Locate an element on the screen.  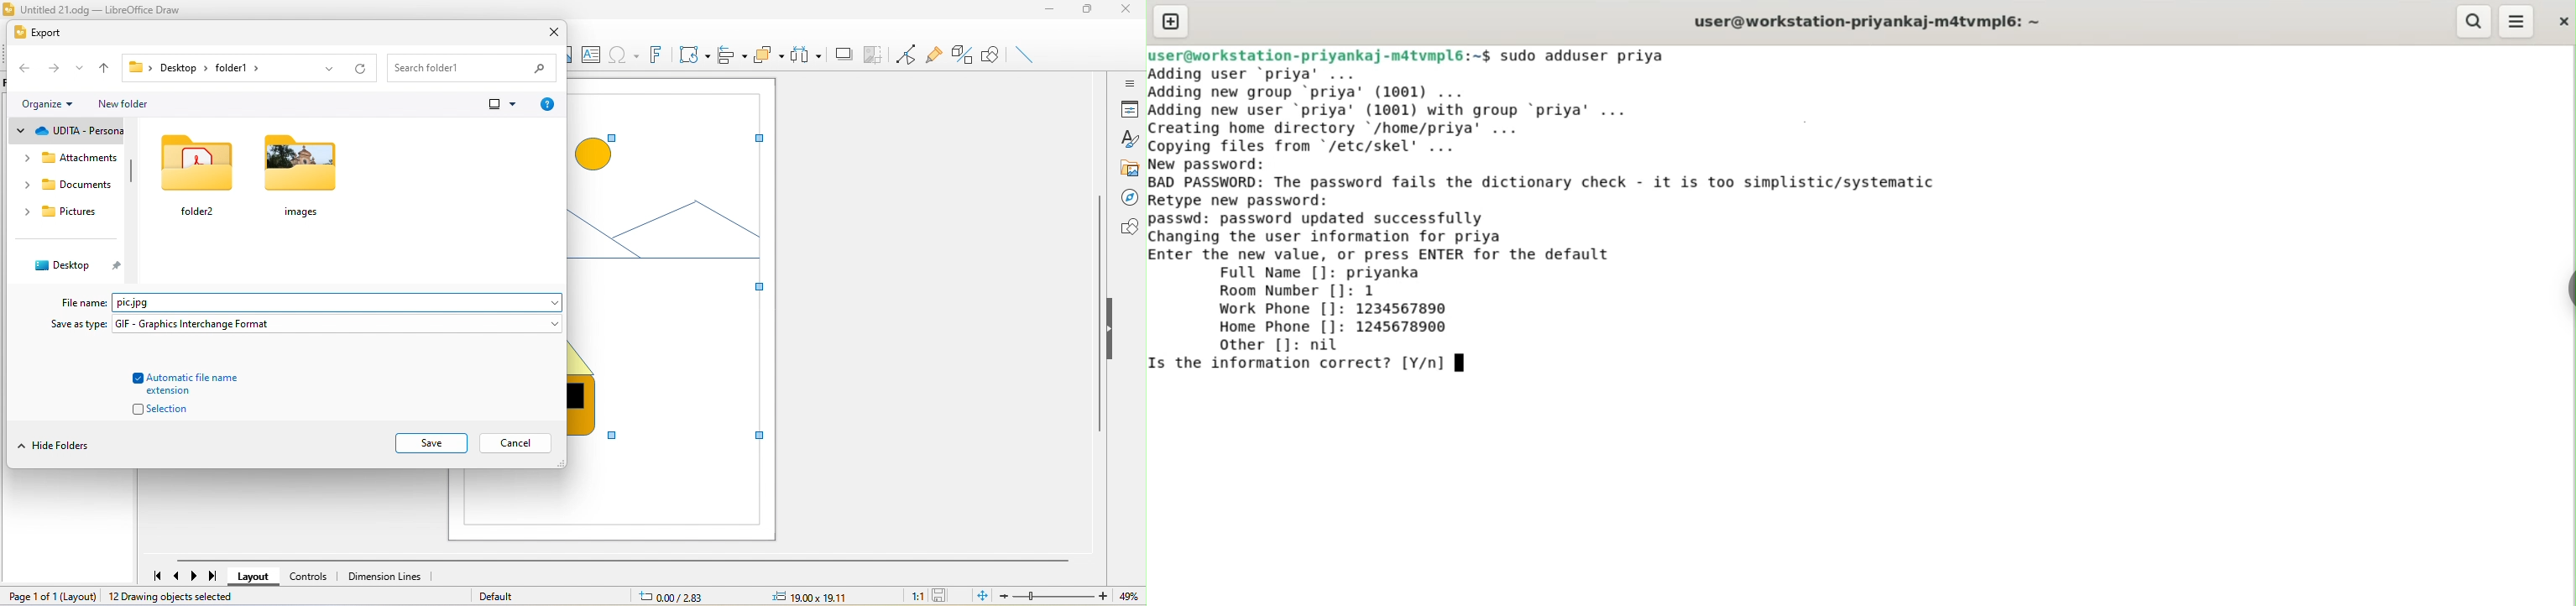
controls is located at coordinates (309, 576).